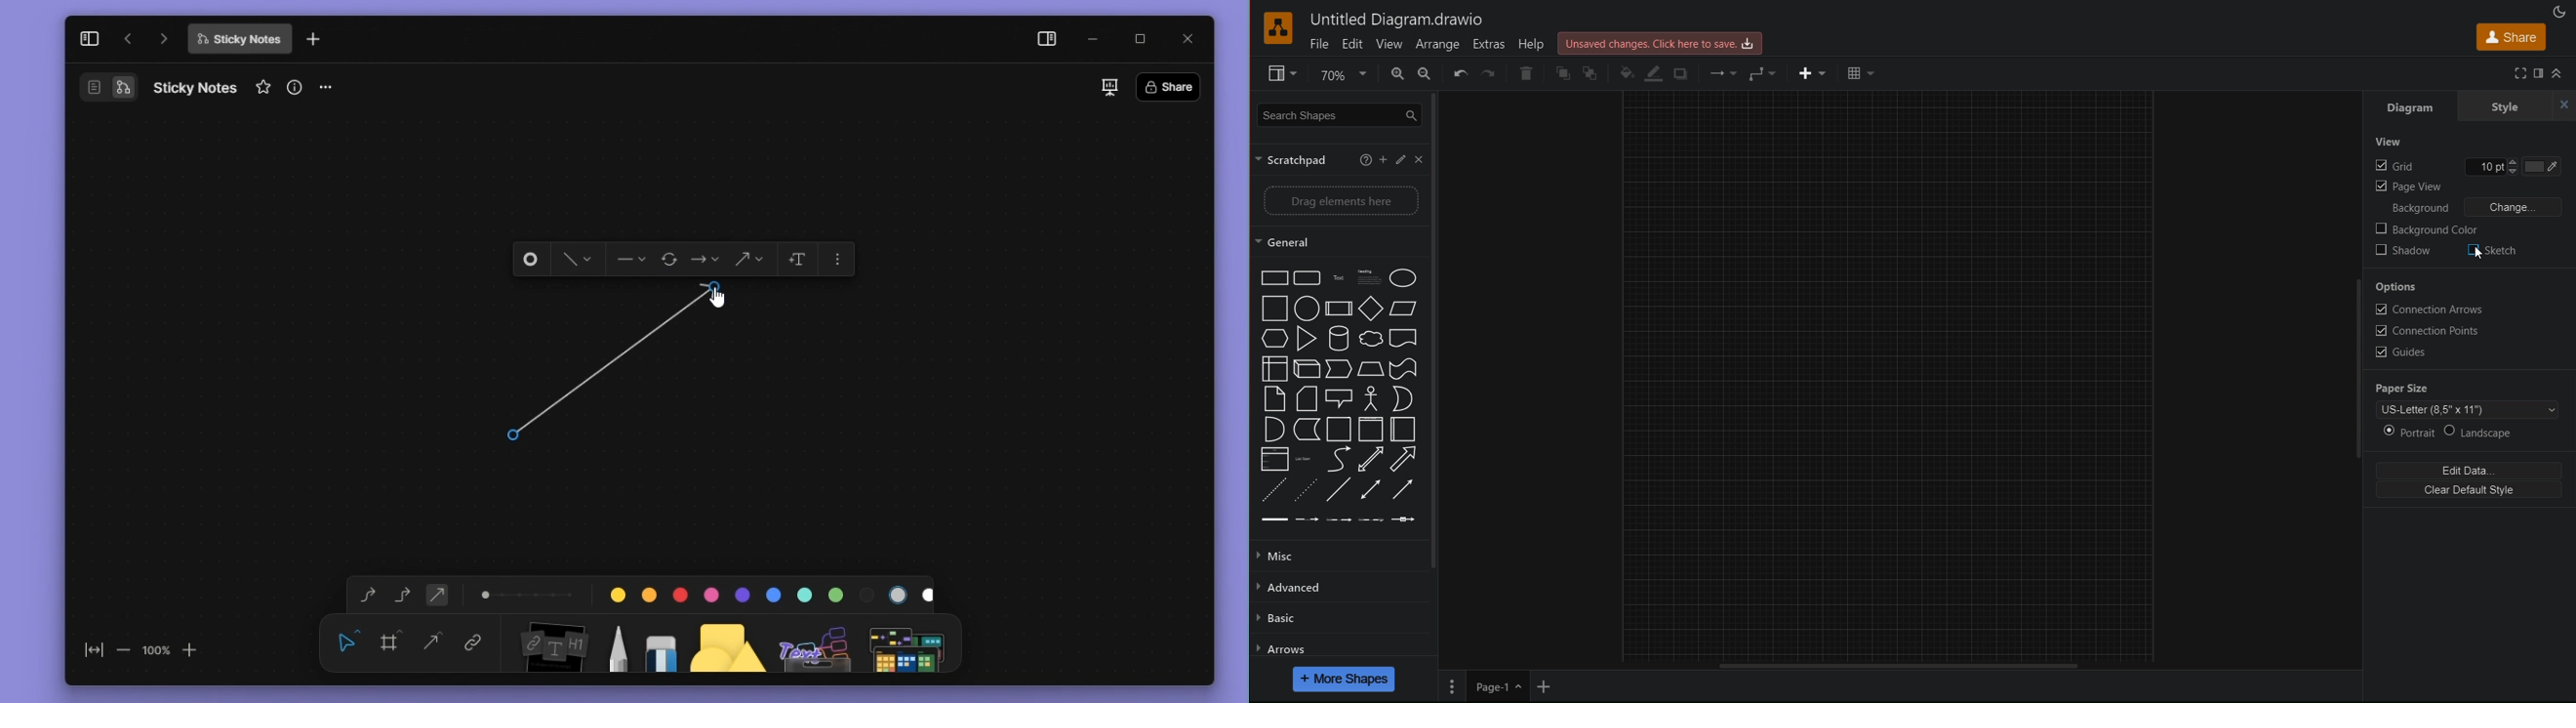  I want to click on Unsaved changes. Click here to save, so click(1663, 43).